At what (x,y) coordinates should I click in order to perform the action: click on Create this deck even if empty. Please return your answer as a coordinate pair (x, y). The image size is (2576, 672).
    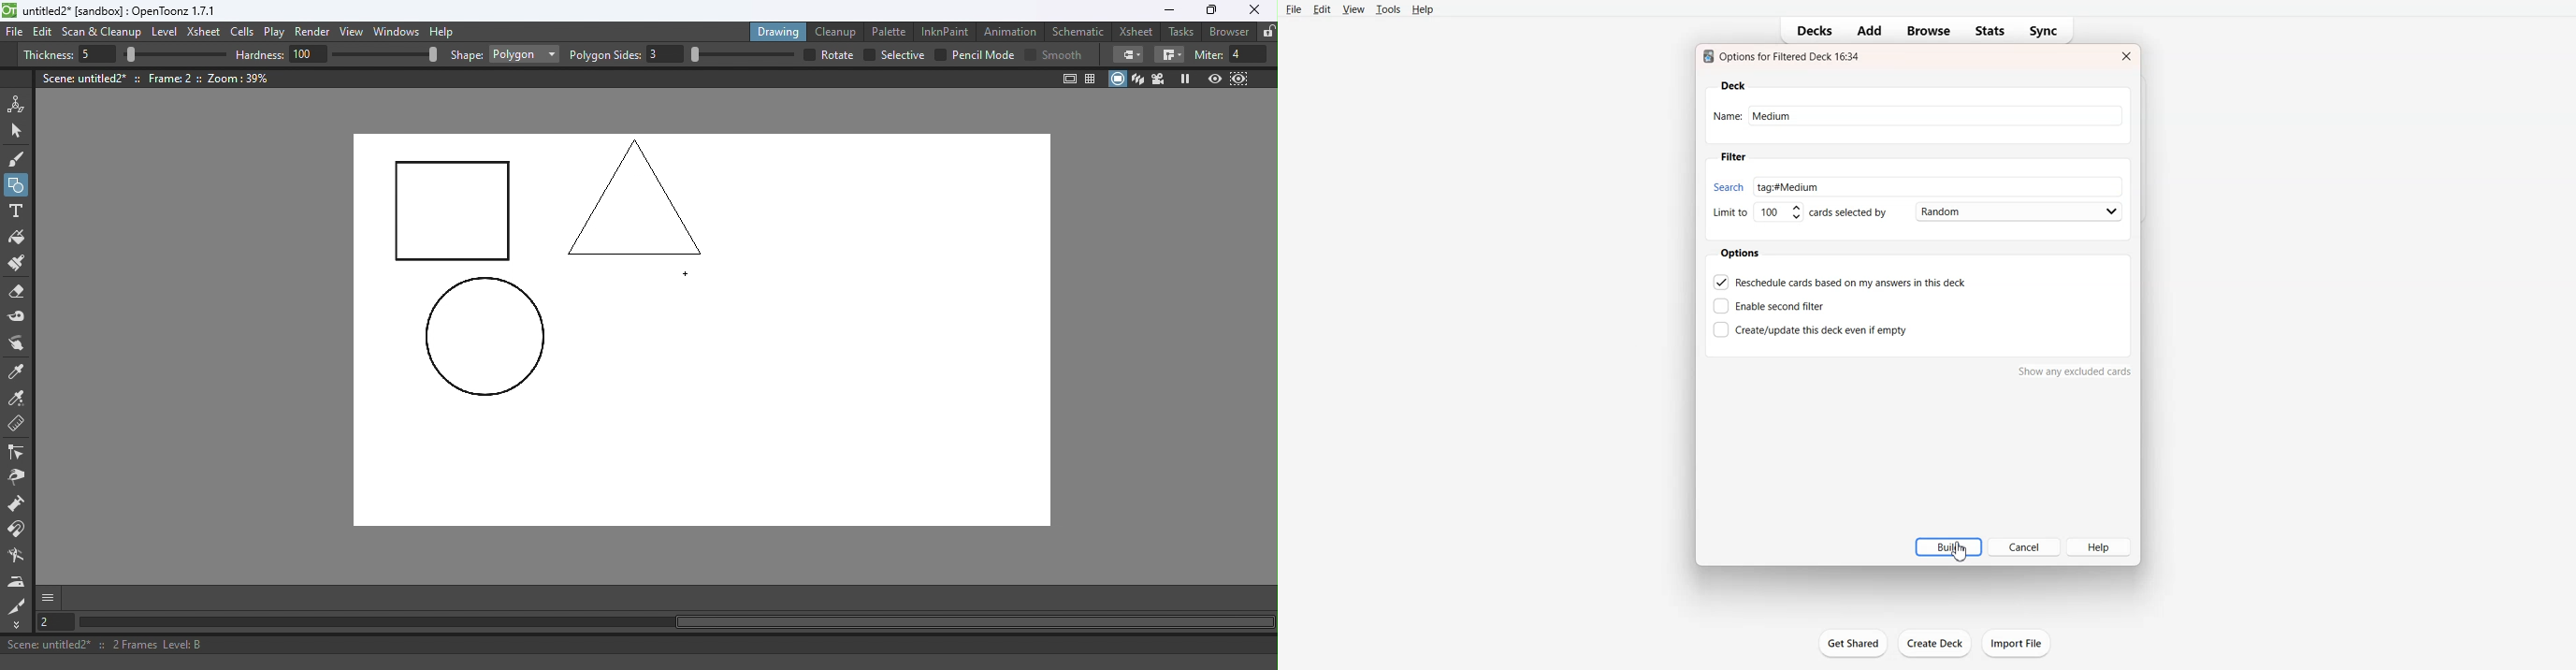
    Looking at the image, I should click on (1810, 328).